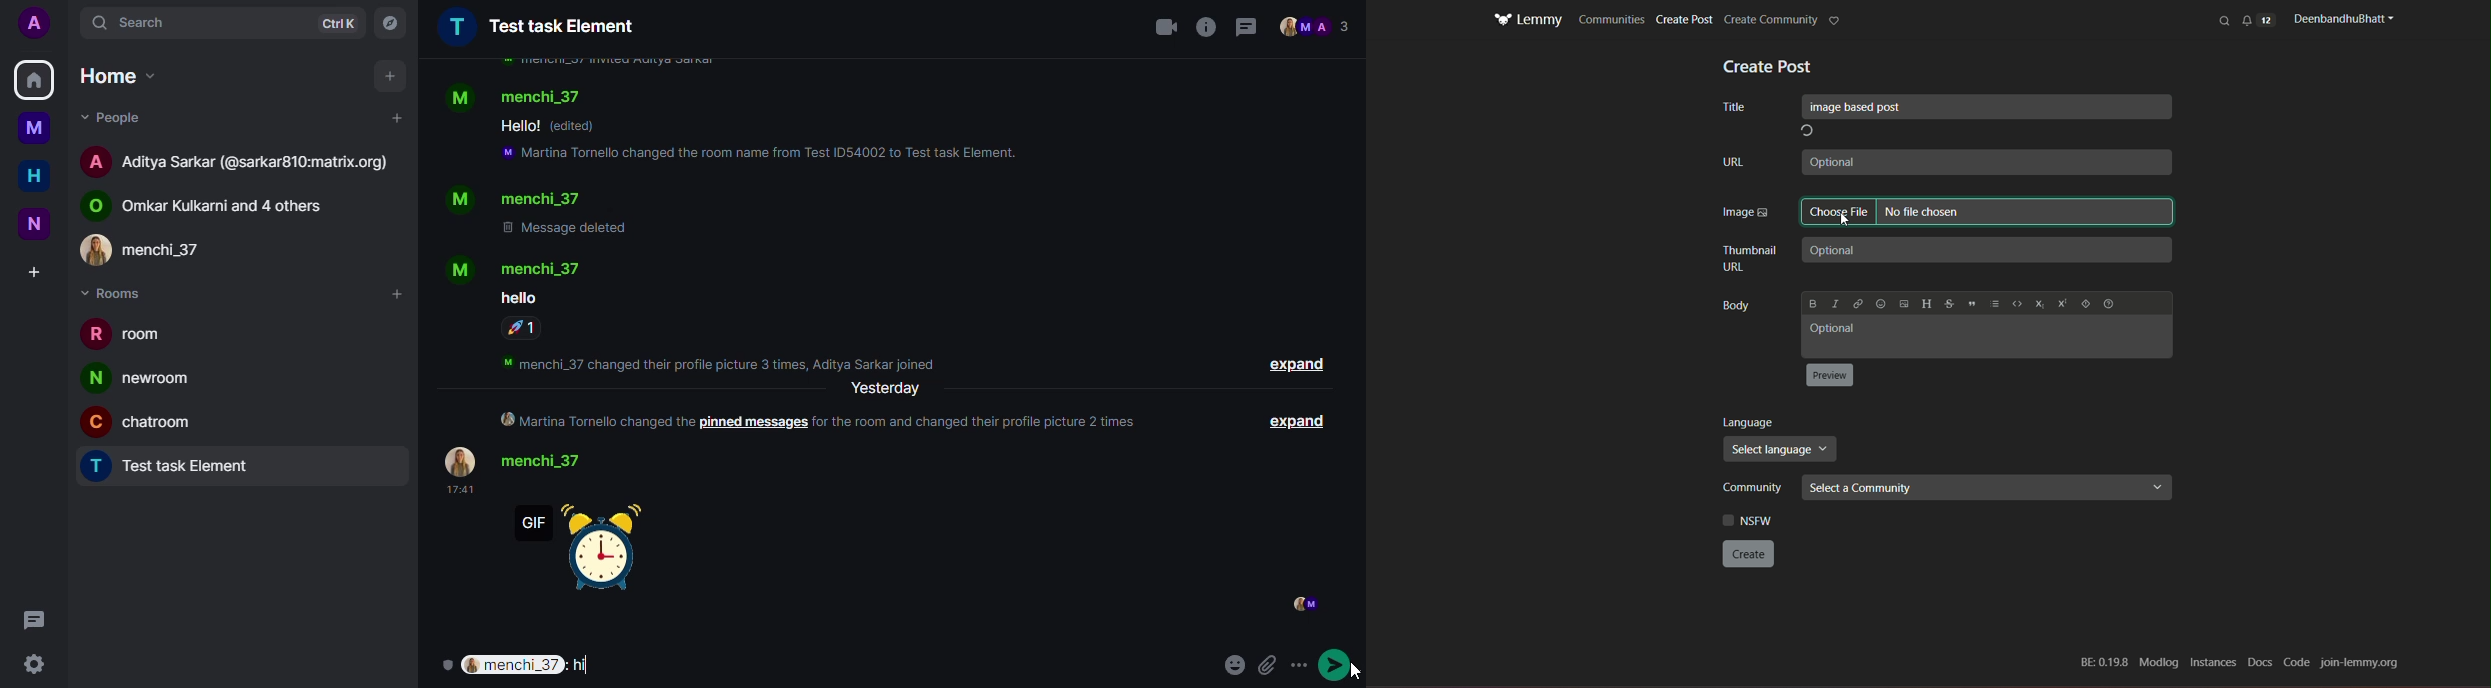  Describe the element at coordinates (1317, 27) in the screenshot. I see `people` at that location.